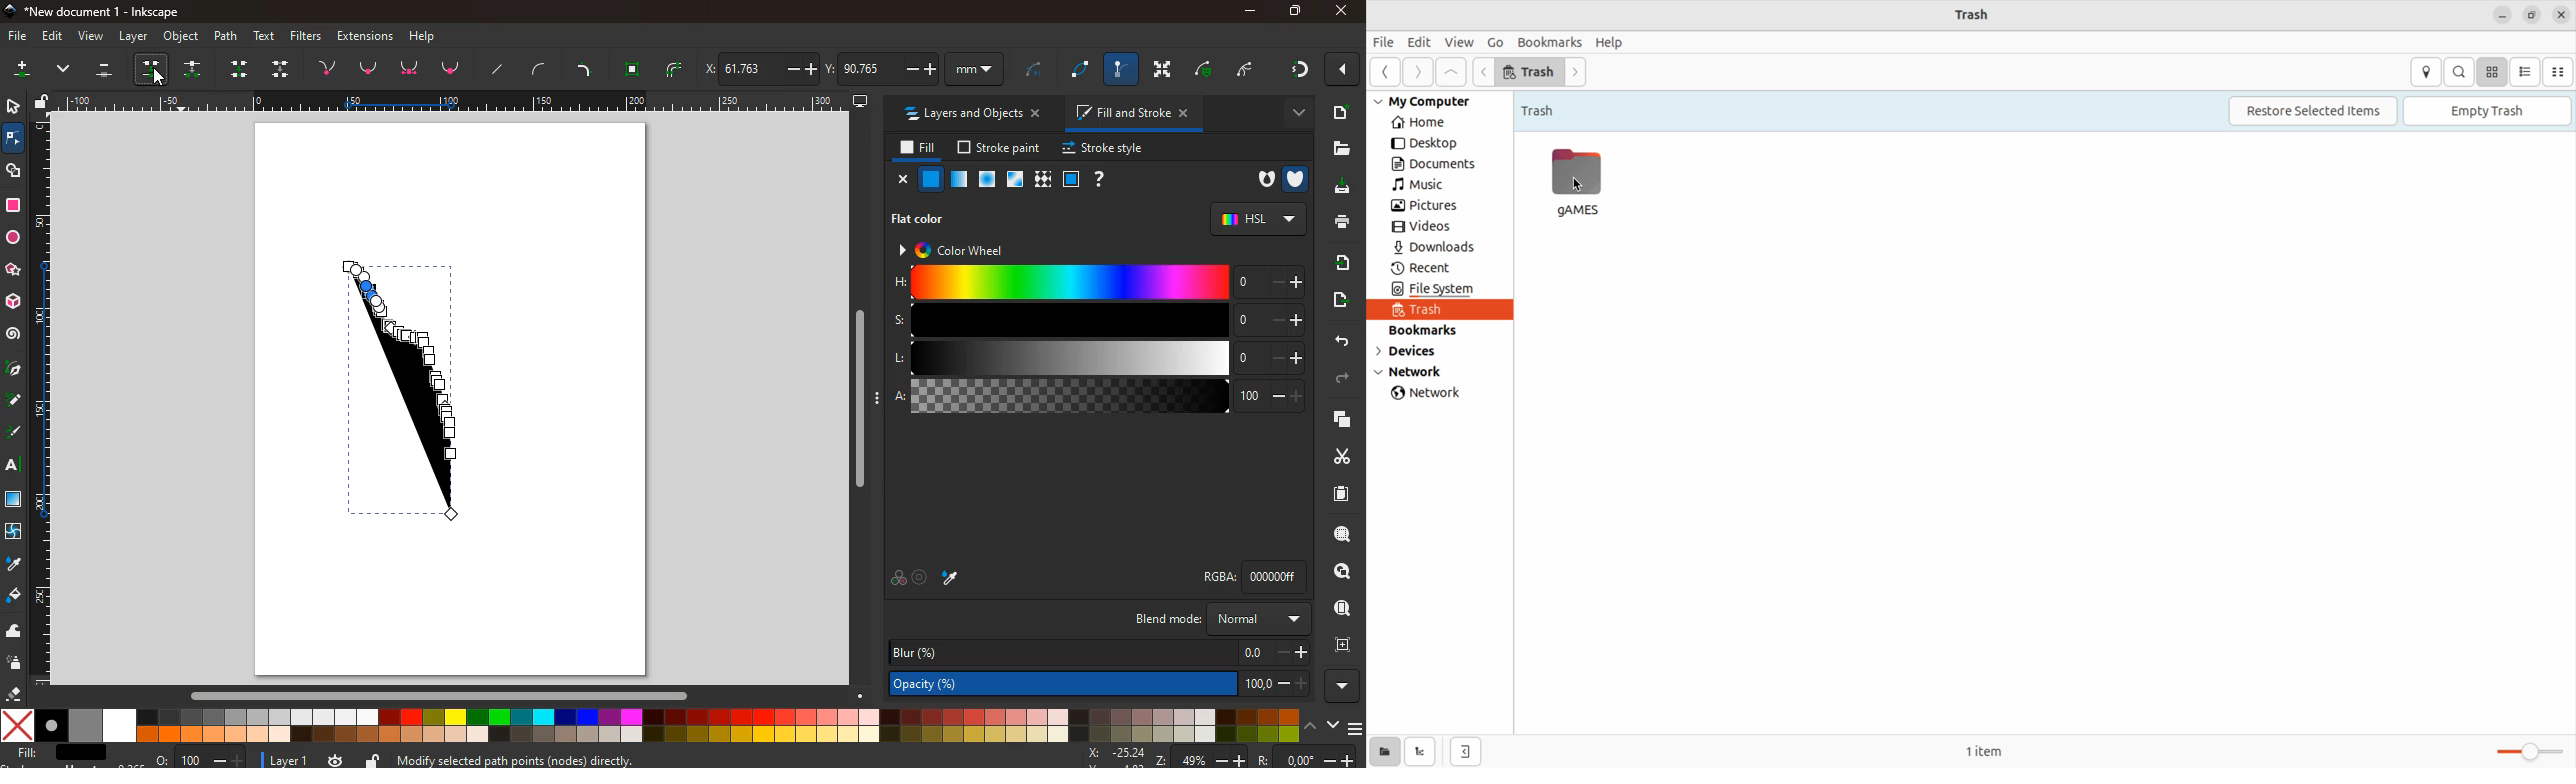 Image resolution: width=2576 pixels, height=784 pixels. What do you see at coordinates (1431, 330) in the screenshot?
I see `bookmarks` at bounding box center [1431, 330].